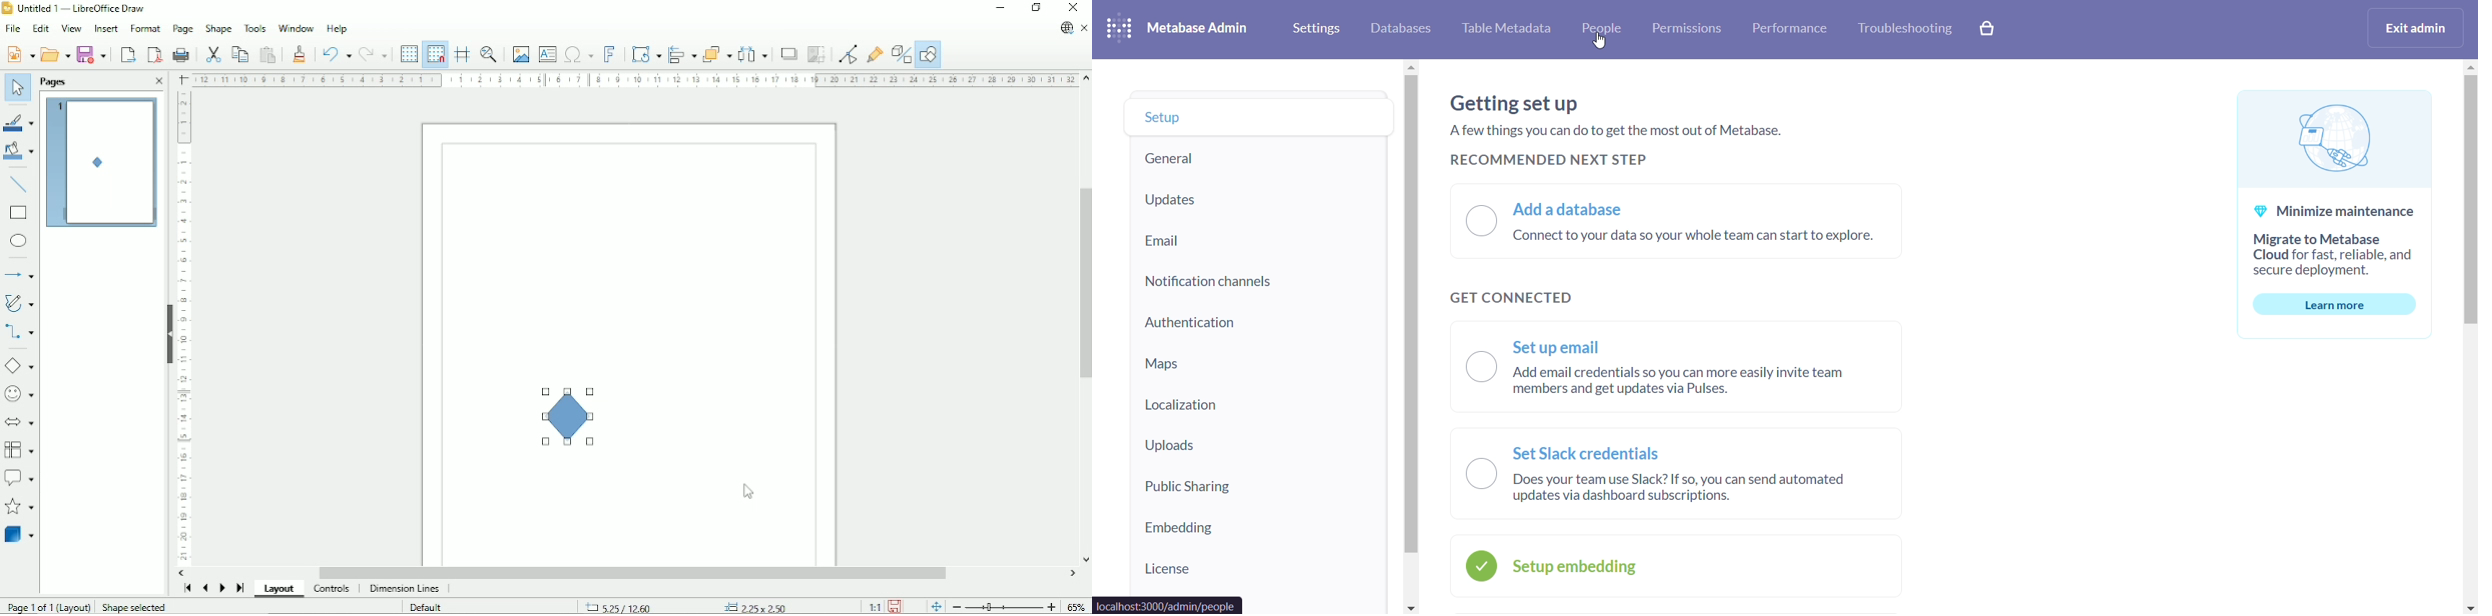  What do you see at coordinates (19, 213) in the screenshot?
I see `Rectangle` at bounding box center [19, 213].